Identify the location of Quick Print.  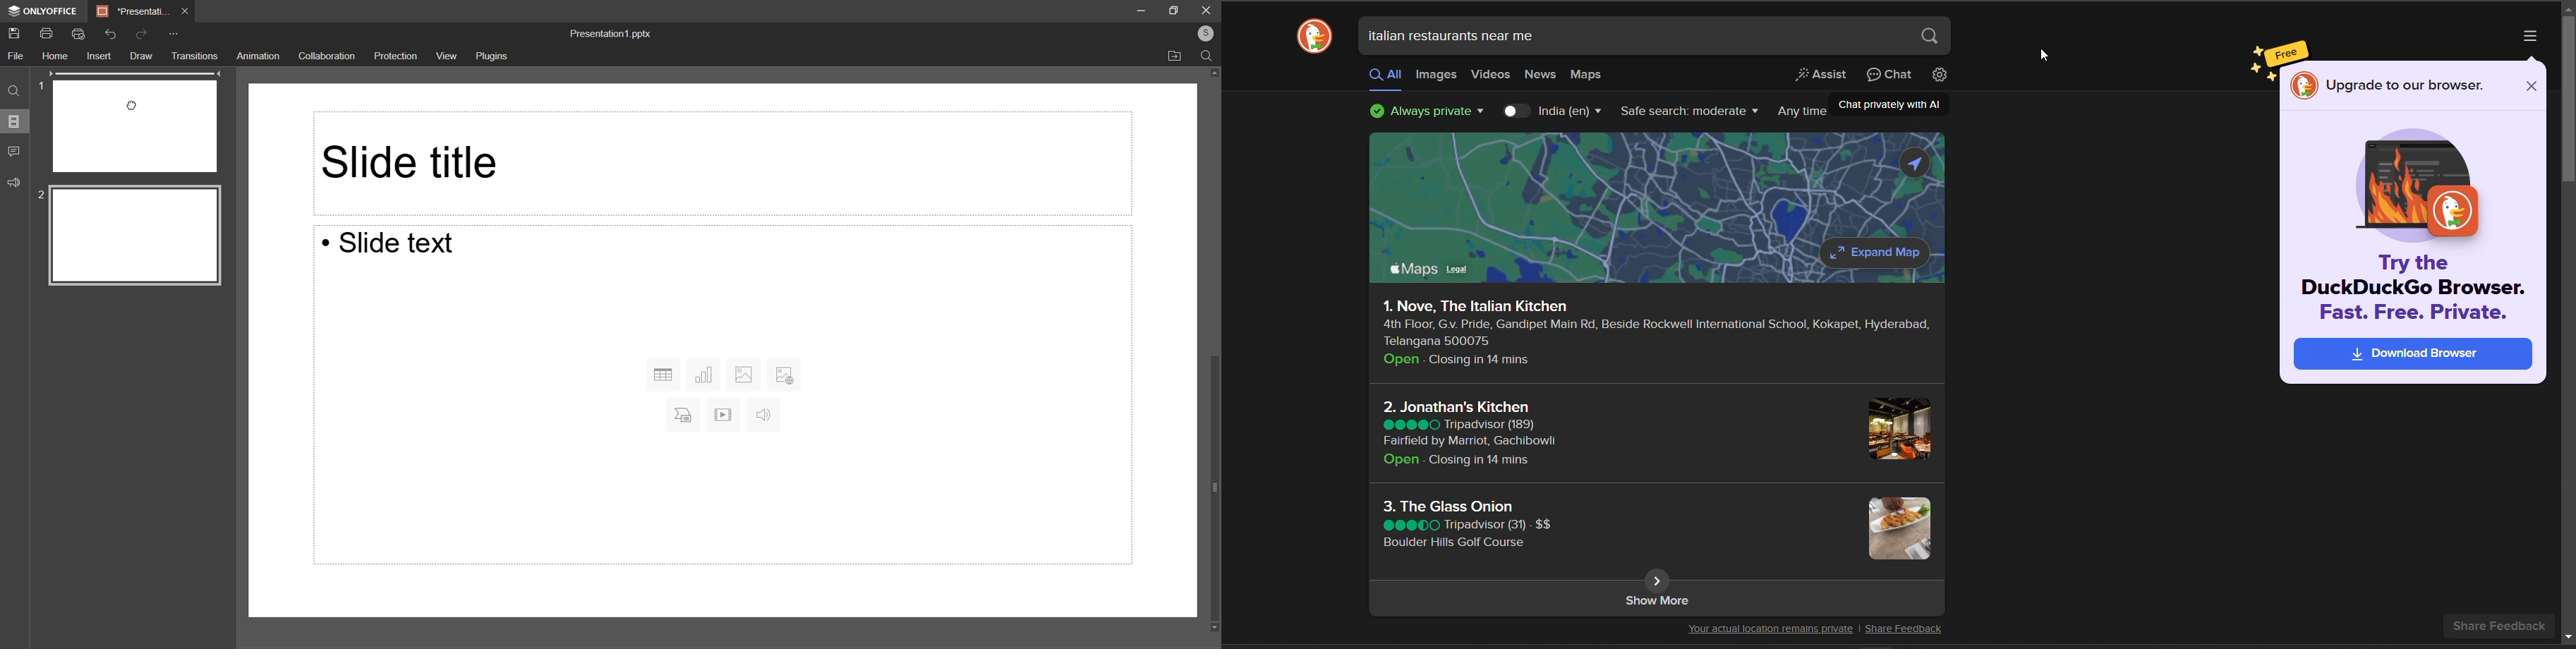
(78, 34).